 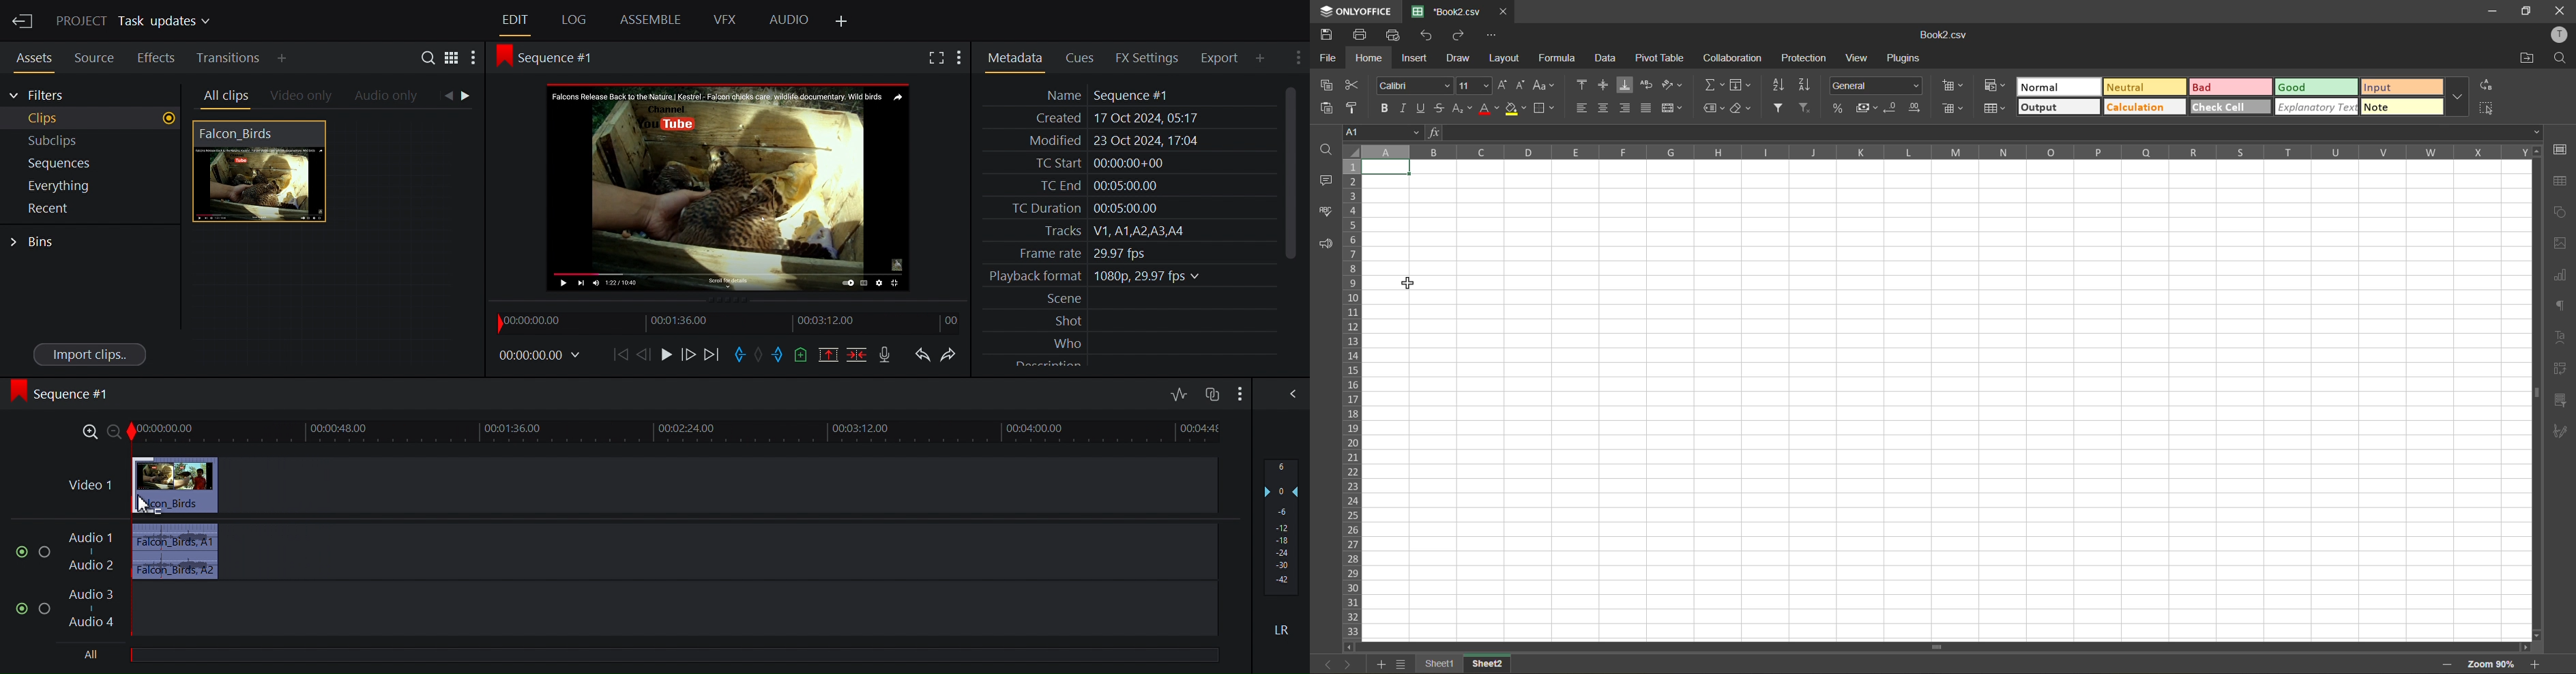 I want to click on Name, so click(x=1128, y=95).